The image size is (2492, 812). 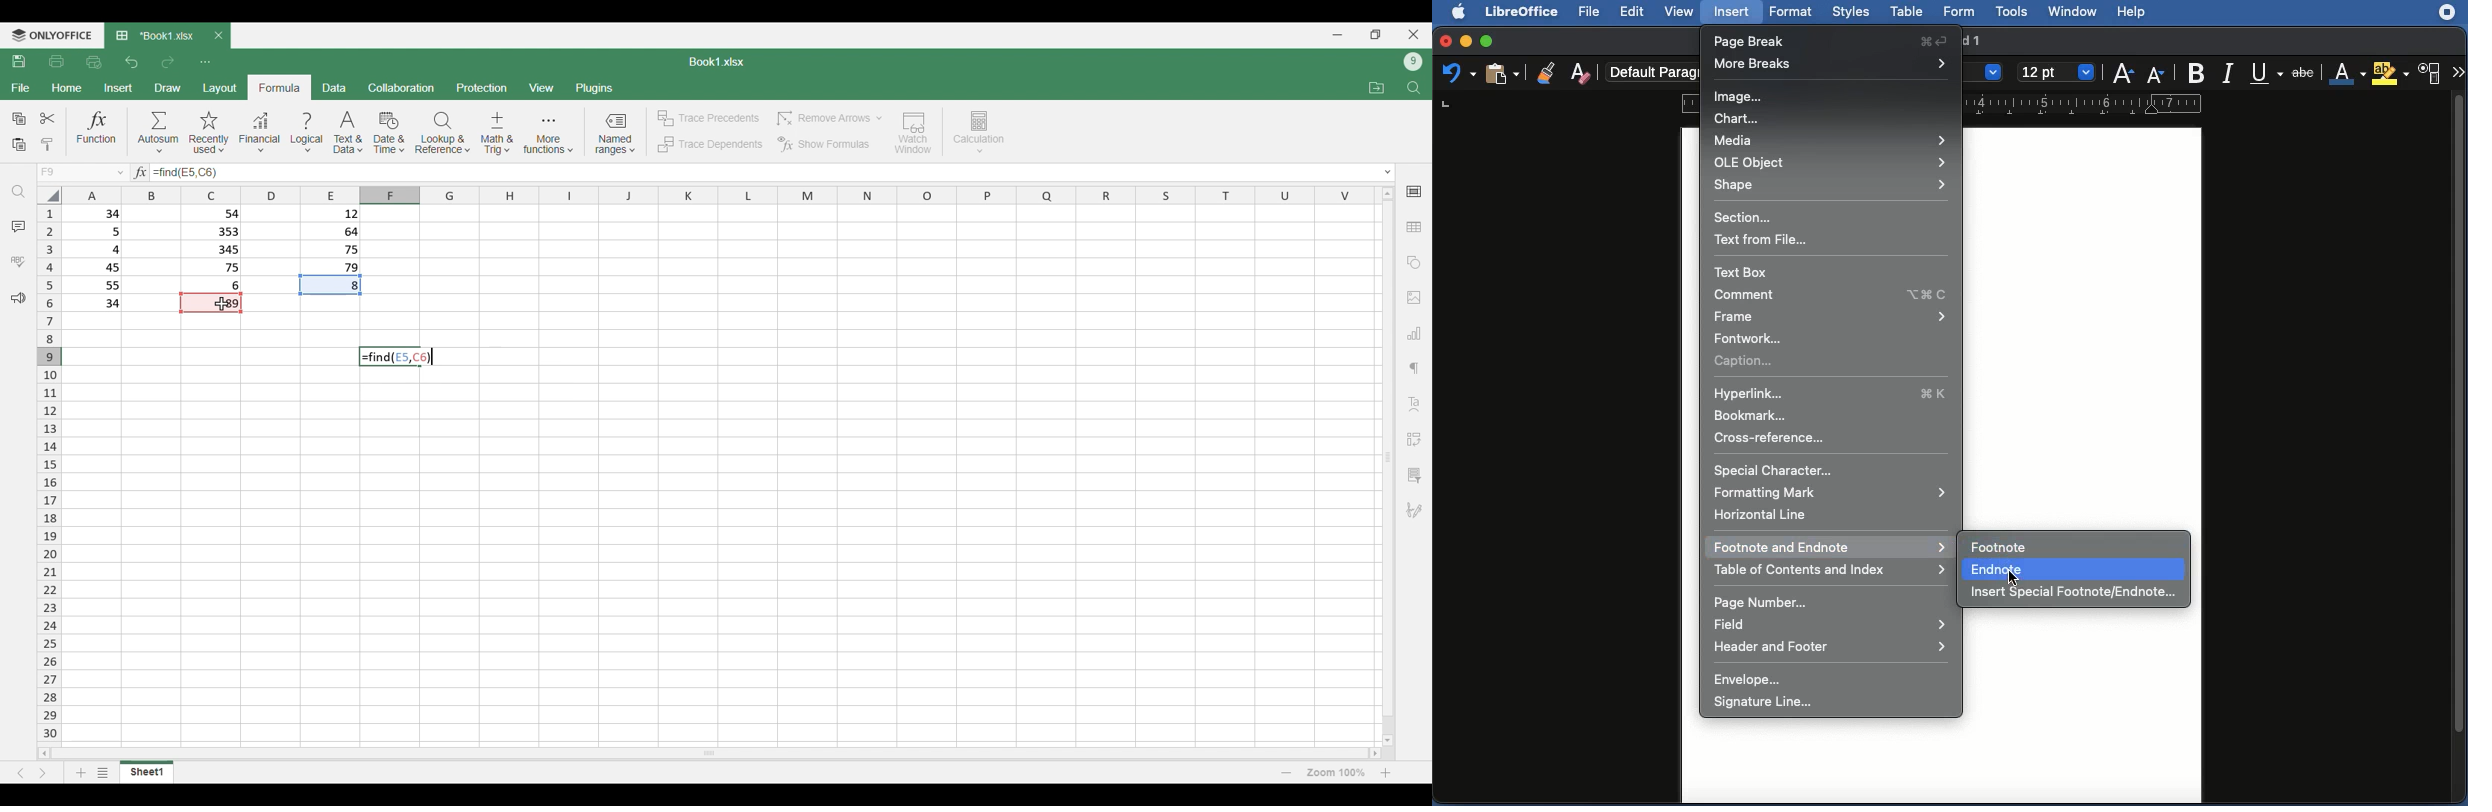 I want to click on tools, so click(x=2012, y=11).